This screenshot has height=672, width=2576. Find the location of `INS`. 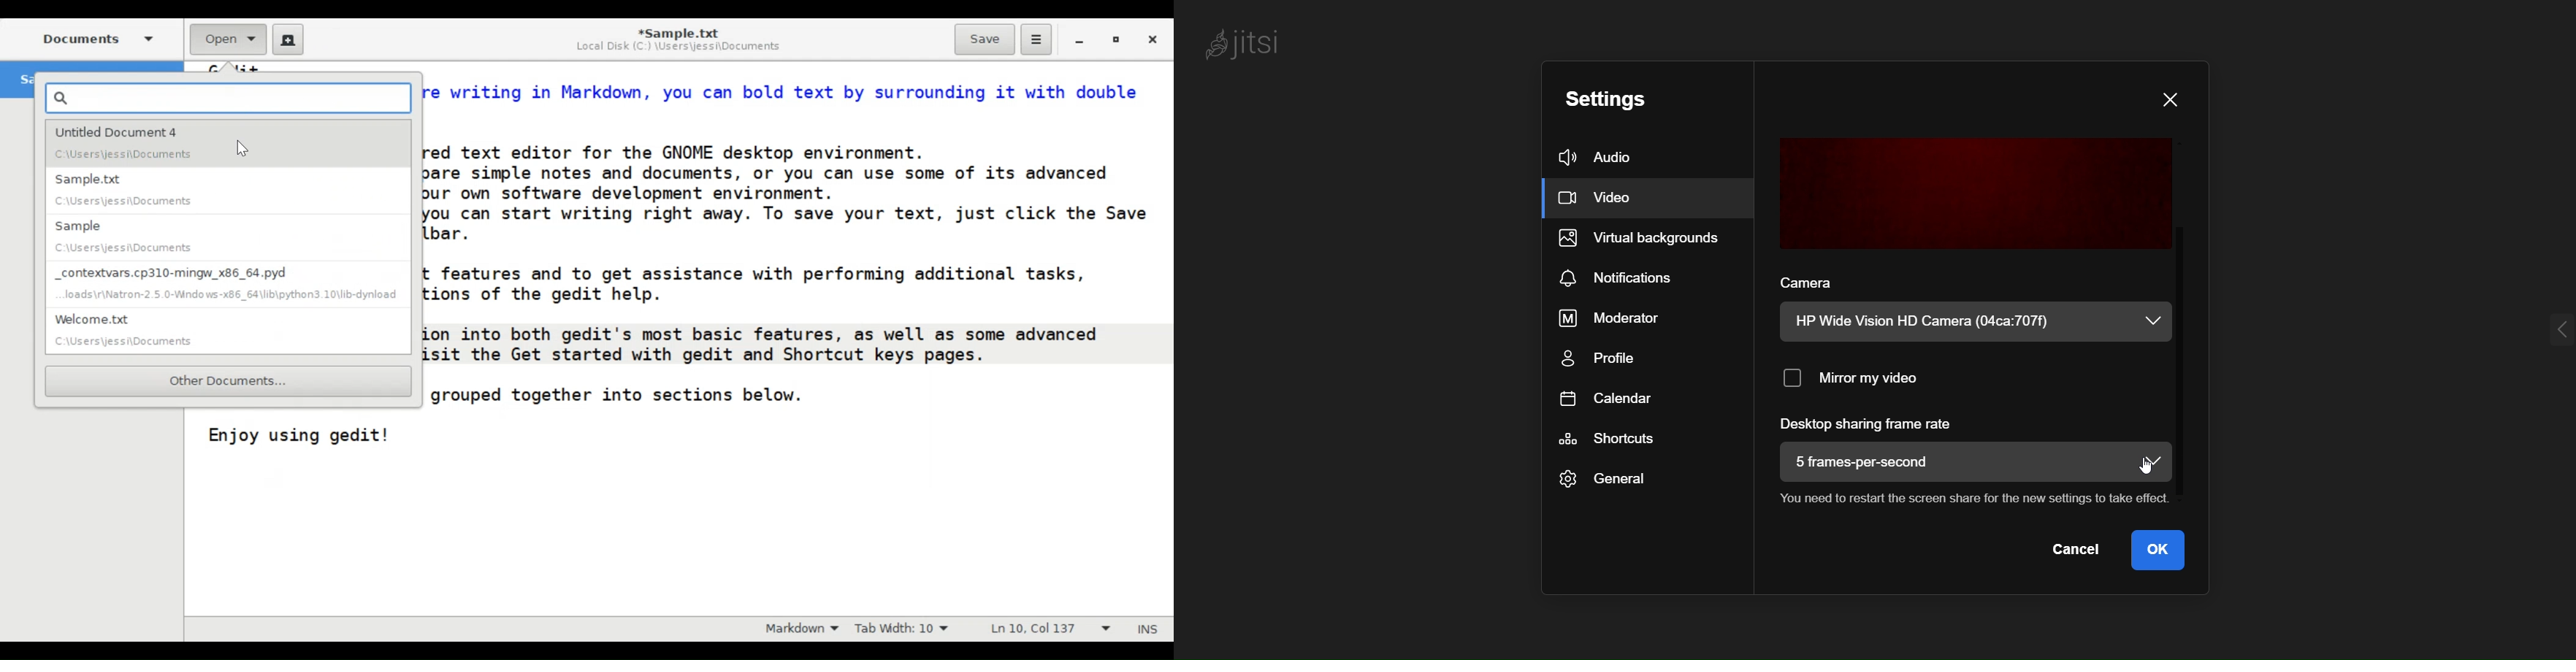

INS is located at coordinates (1149, 629).